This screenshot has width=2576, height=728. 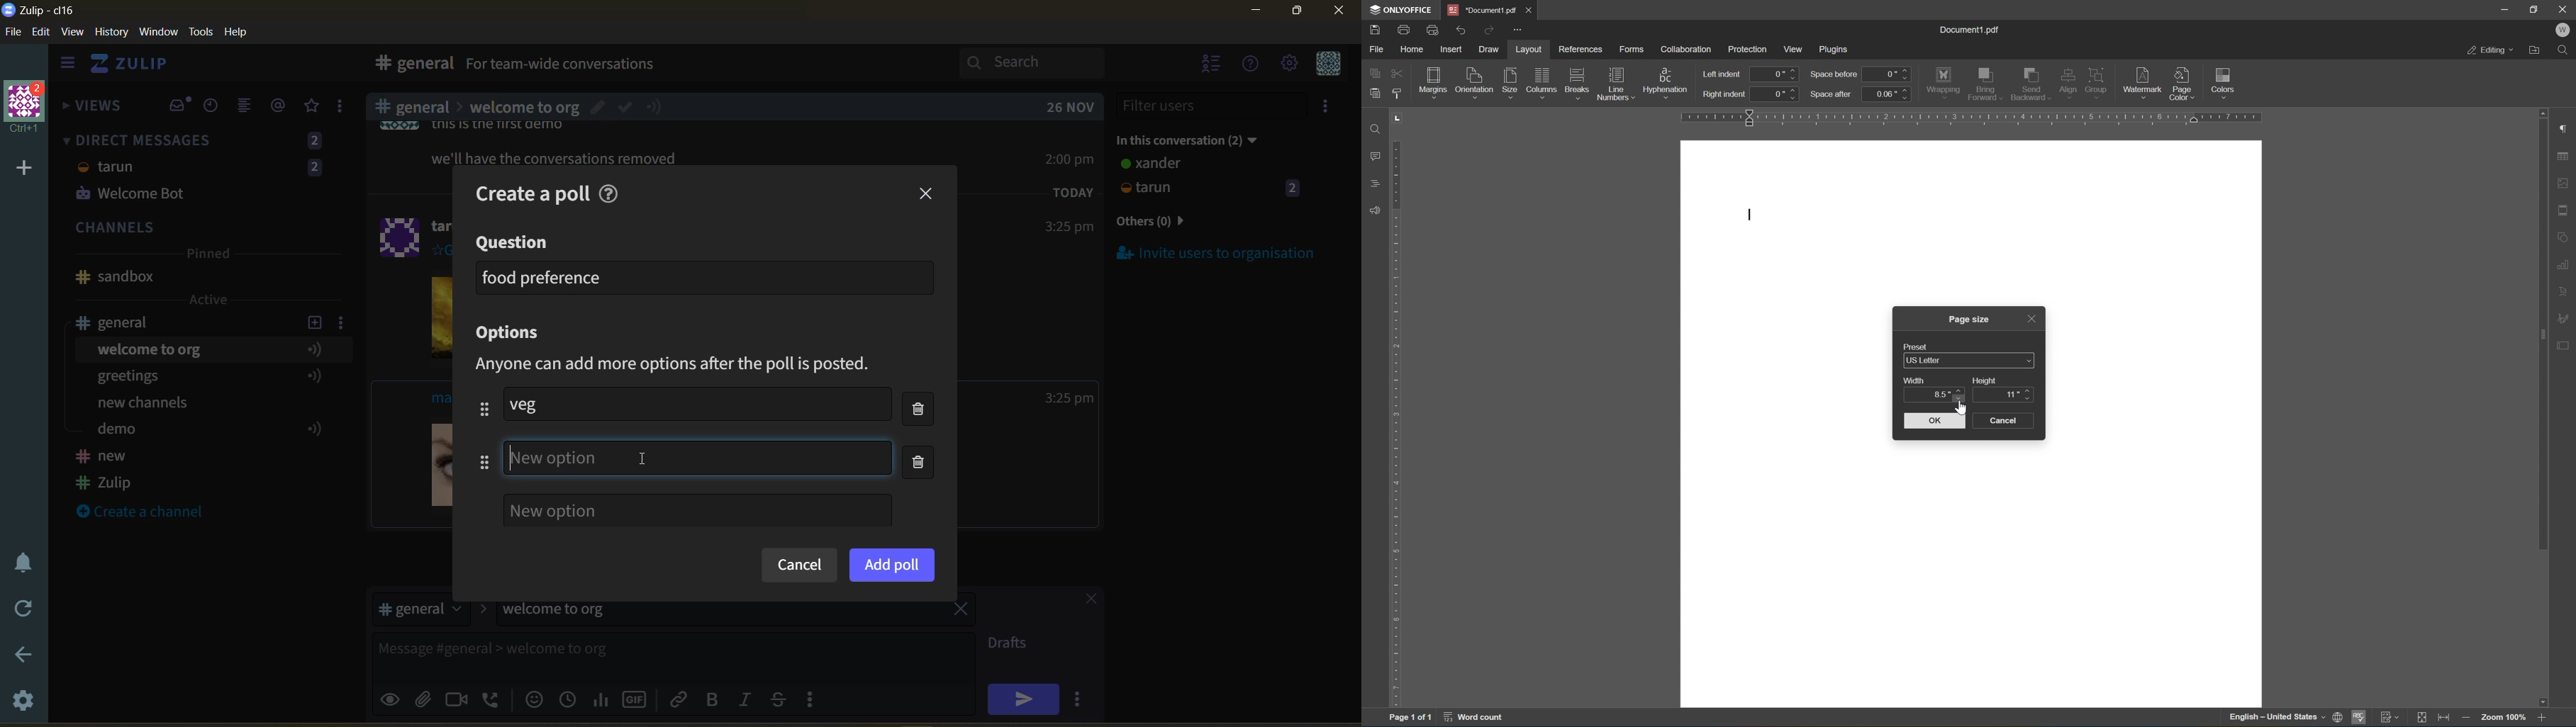 What do you see at coordinates (1433, 29) in the screenshot?
I see `print preview` at bounding box center [1433, 29].